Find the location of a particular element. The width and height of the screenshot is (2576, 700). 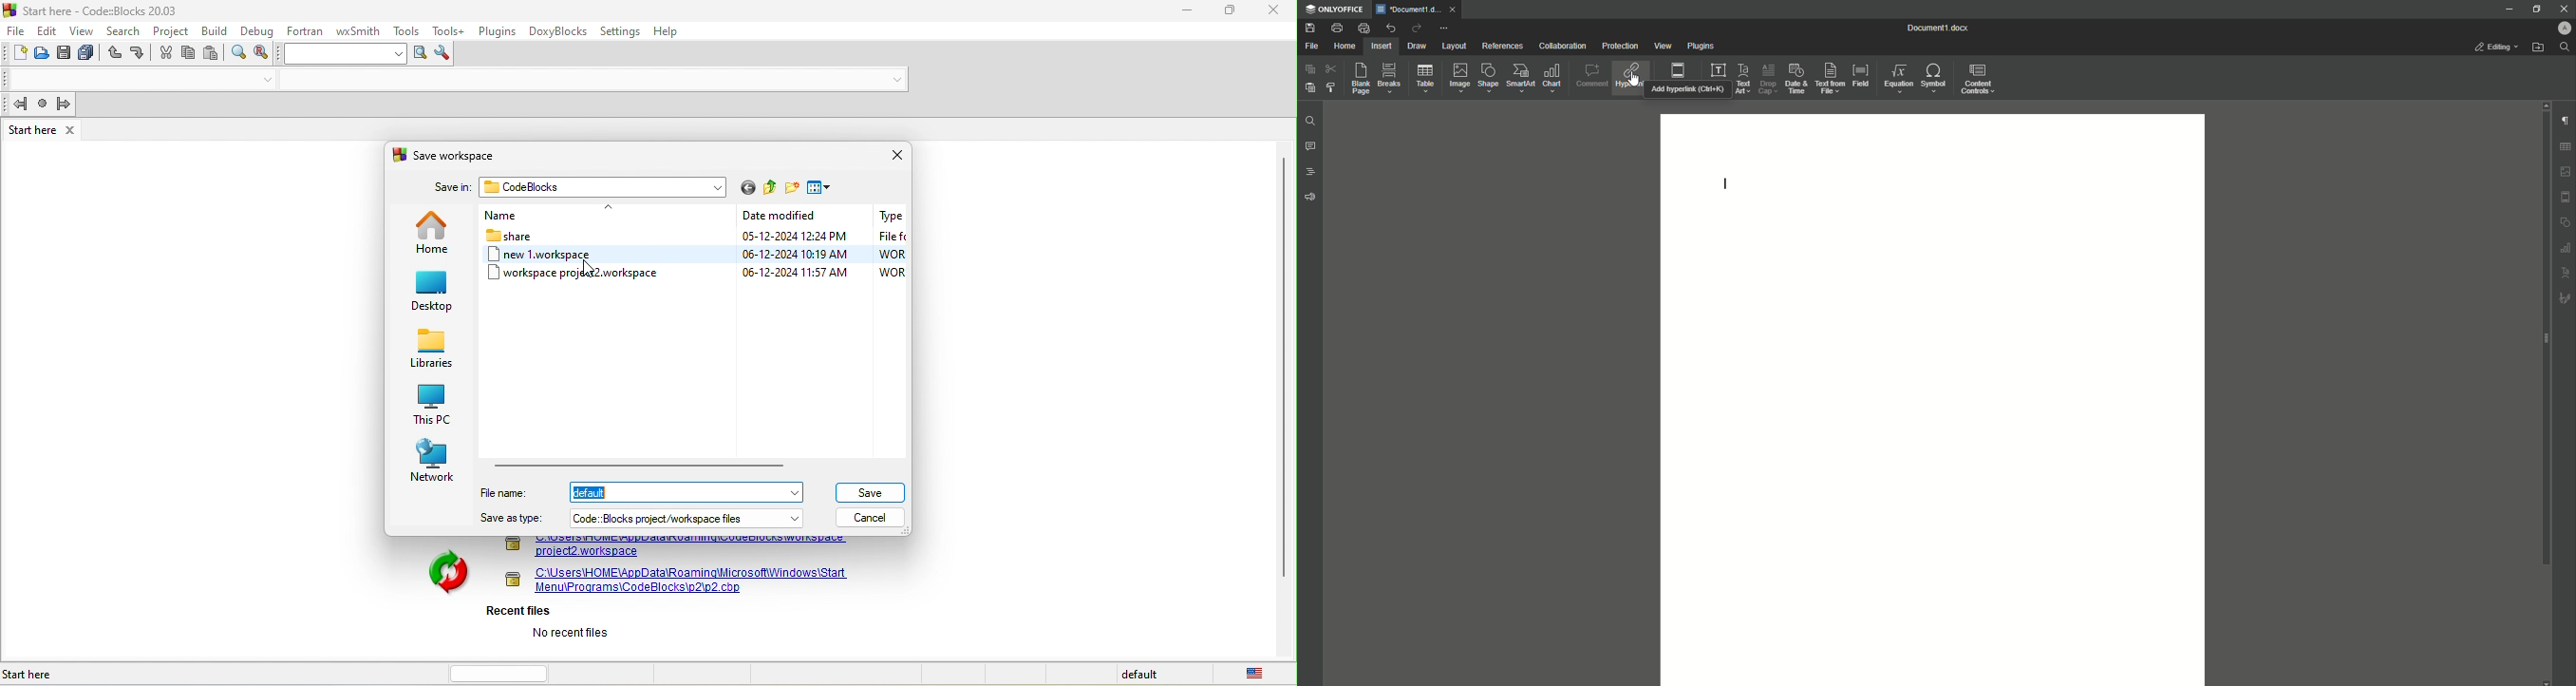

Feedback is located at coordinates (1310, 197).